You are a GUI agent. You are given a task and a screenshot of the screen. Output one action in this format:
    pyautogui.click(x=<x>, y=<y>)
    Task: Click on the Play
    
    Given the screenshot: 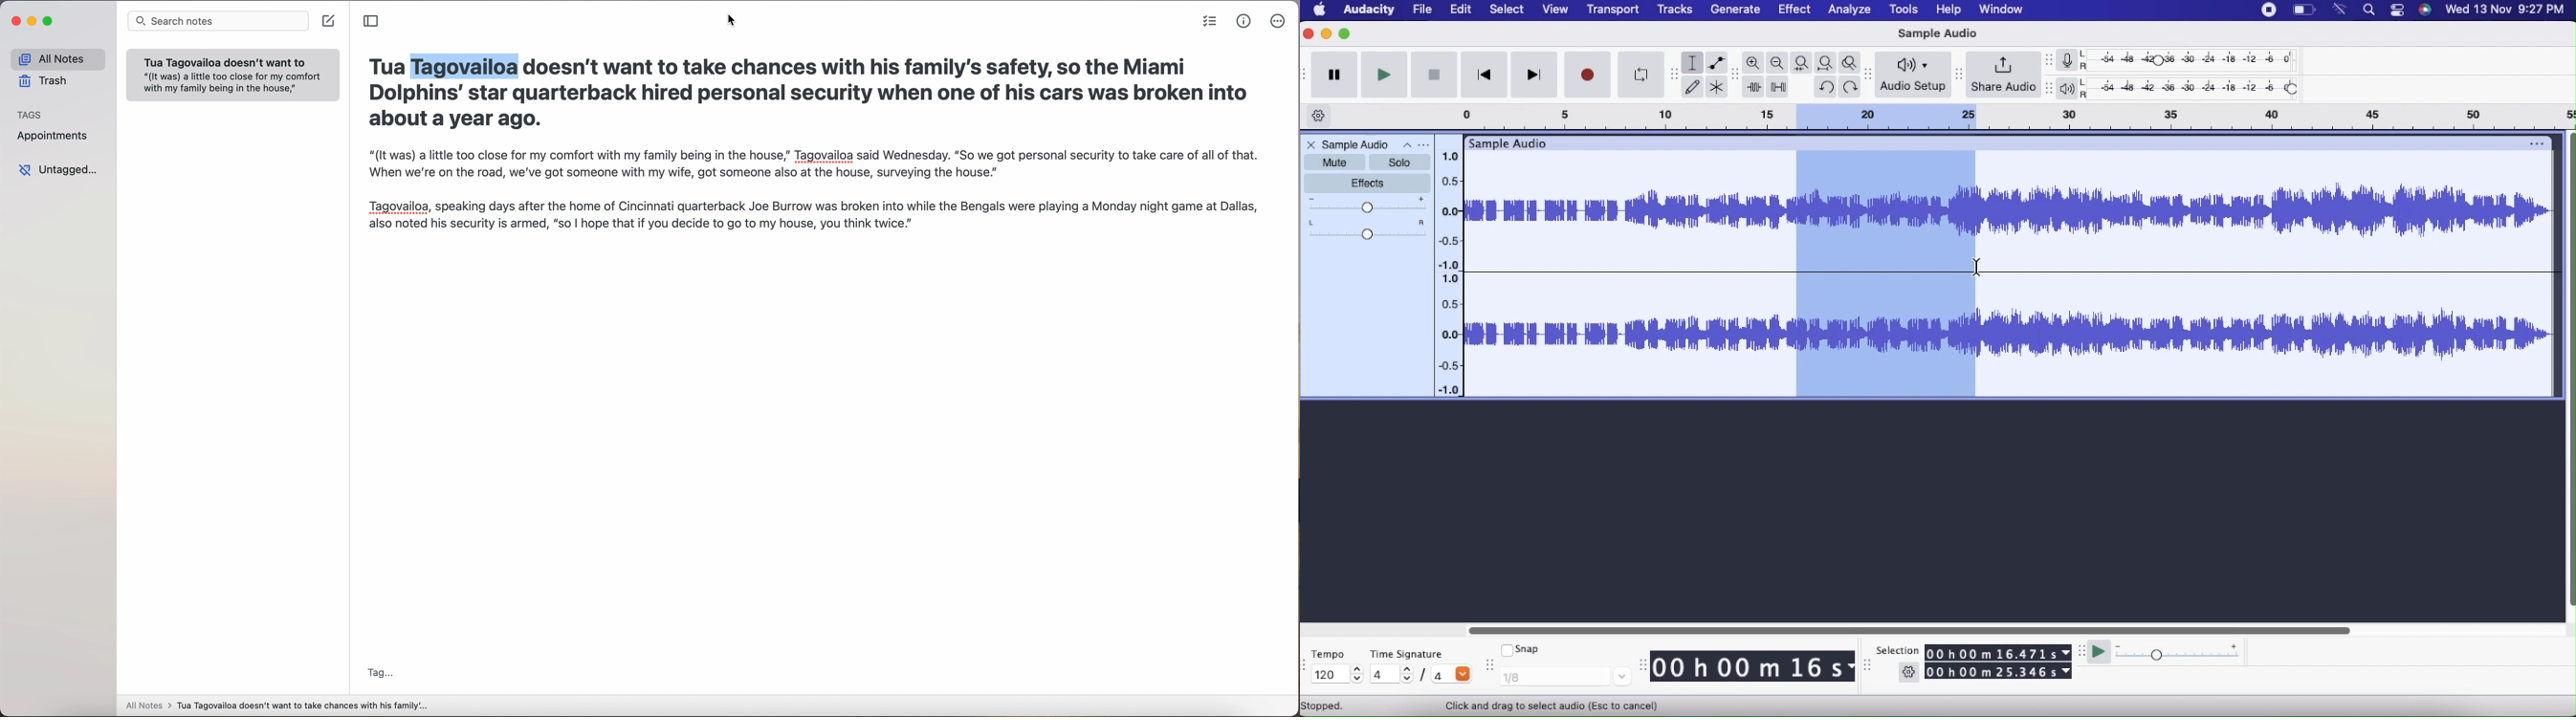 What is the action you would take?
    pyautogui.click(x=1383, y=75)
    